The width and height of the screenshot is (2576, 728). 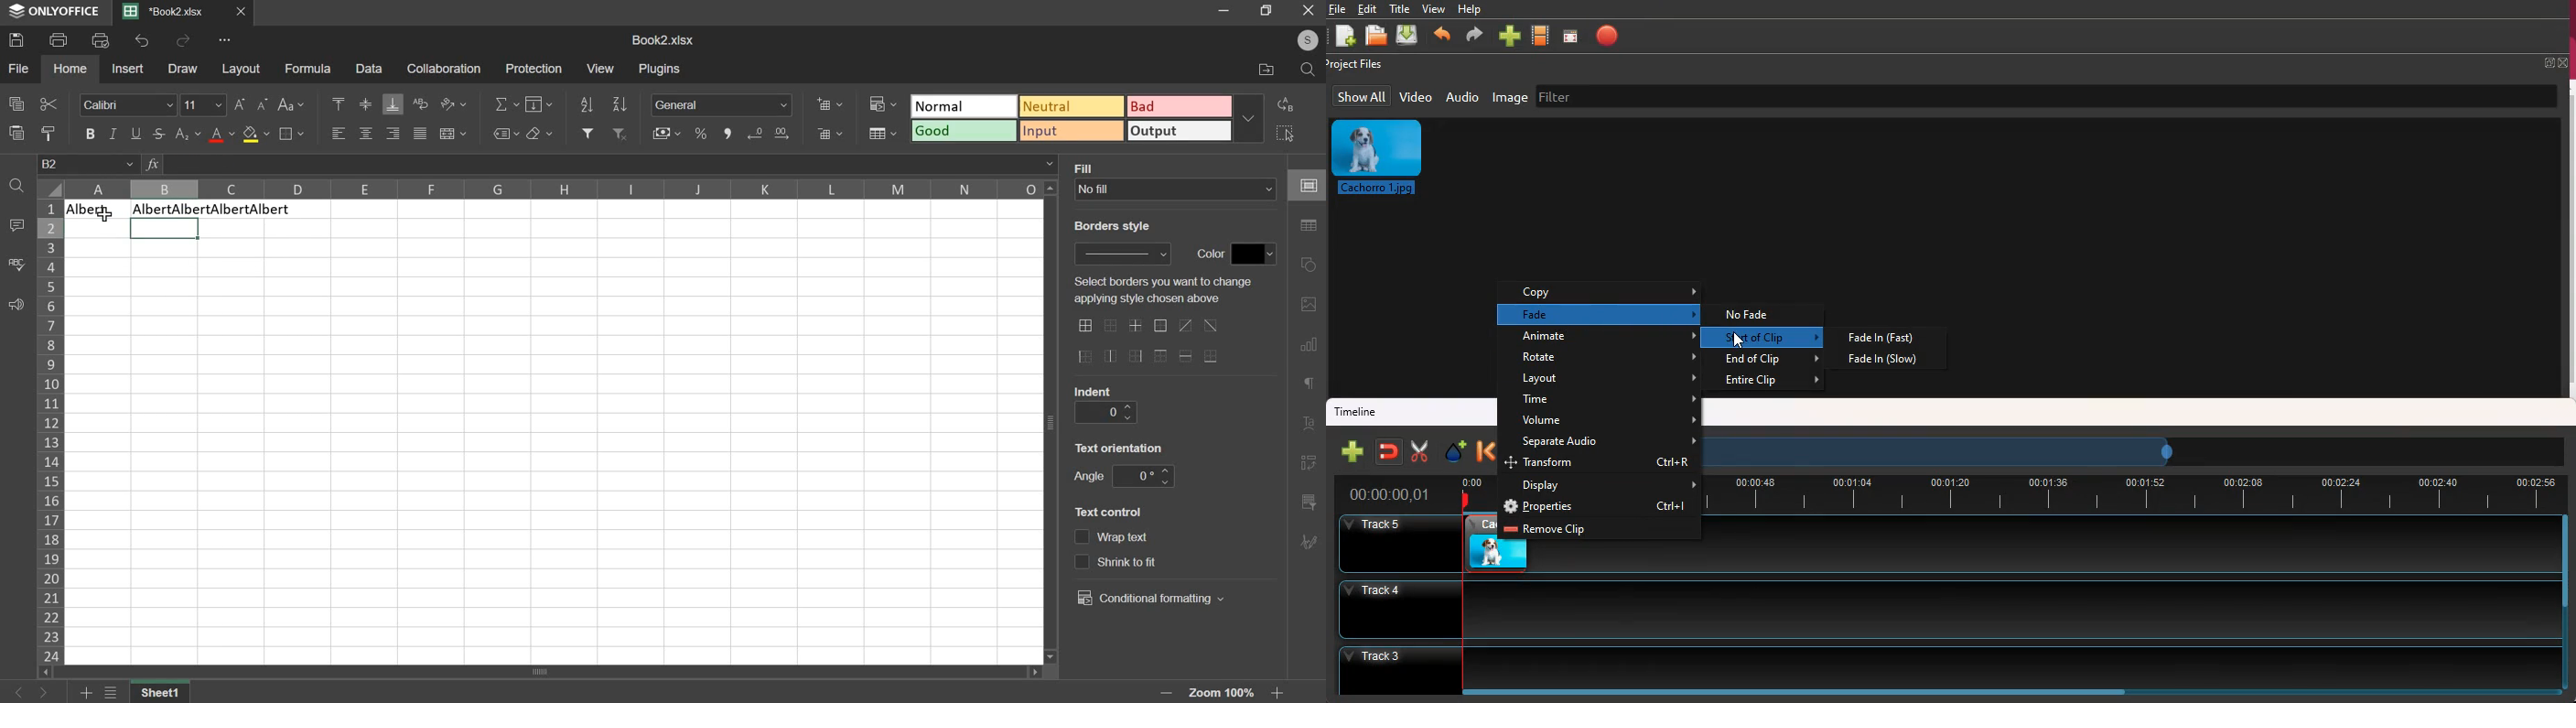 What do you see at coordinates (538, 104) in the screenshot?
I see `fill` at bounding box center [538, 104].